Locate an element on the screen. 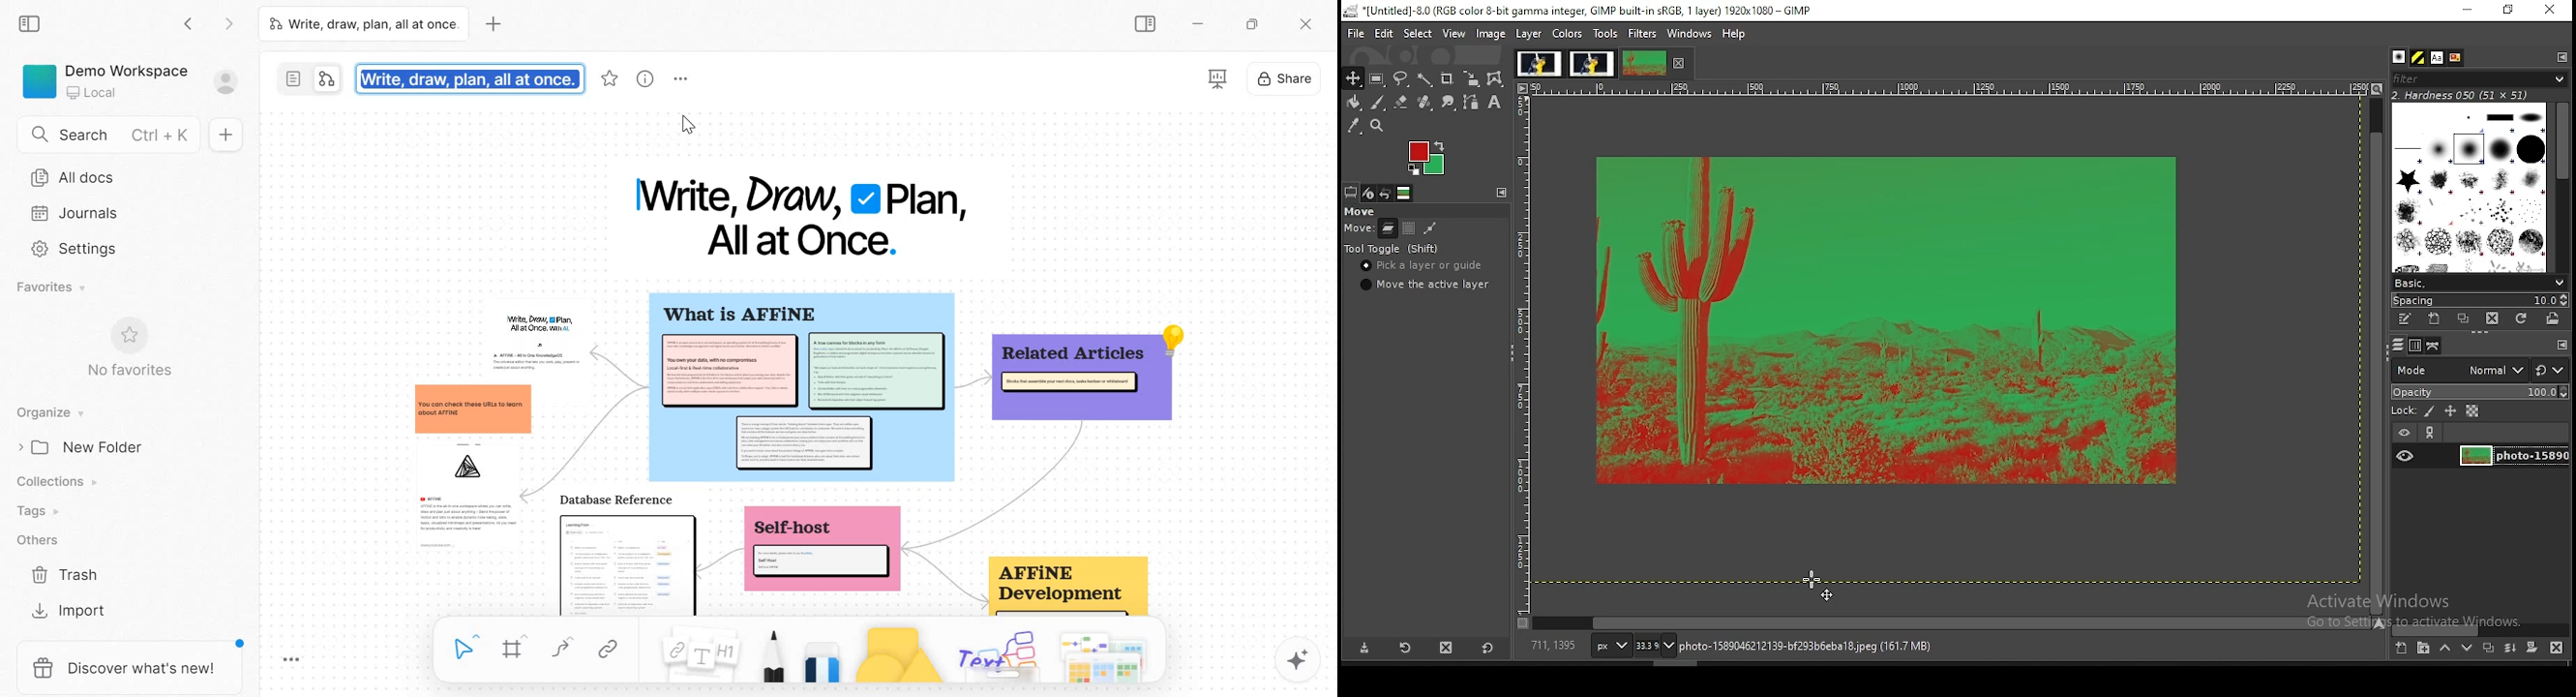 This screenshot has height=700, width=2576. collapse sidebar is located at coordinates (30, 25).